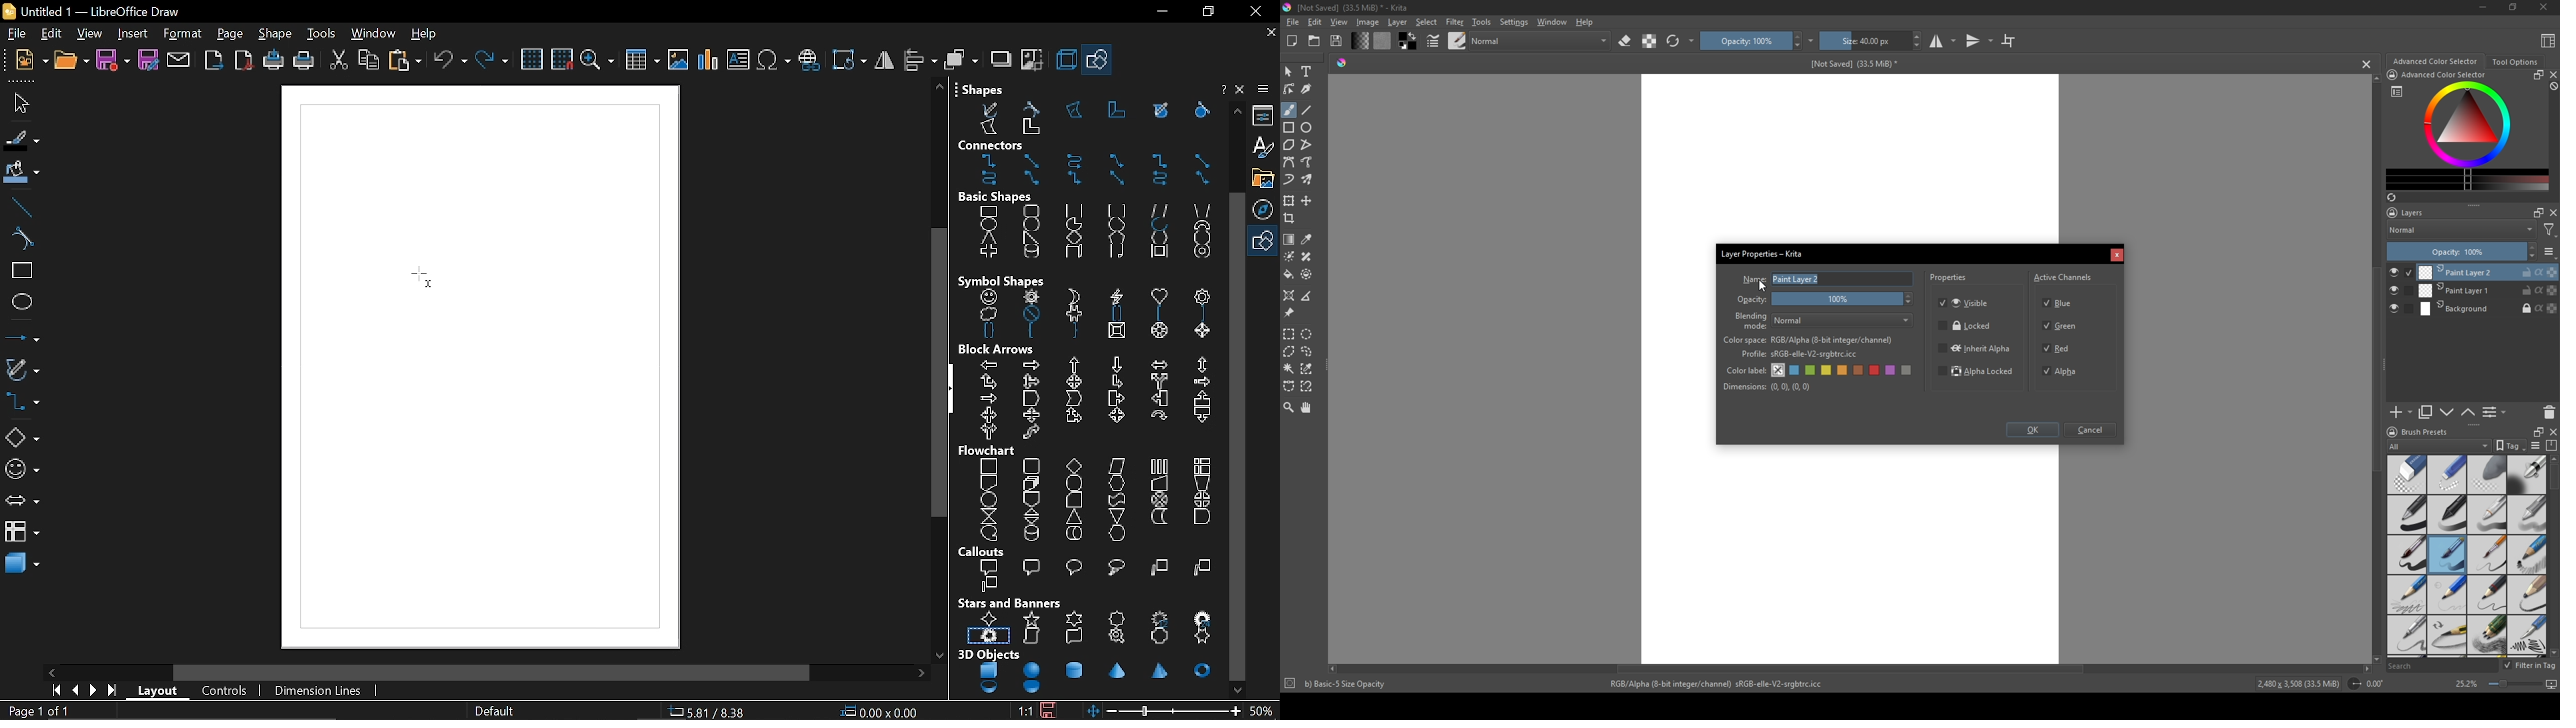 The image size is (2576, 728). Describe the element at coordinates (2058, 347) in the screenshot. I see `Red` at that location.